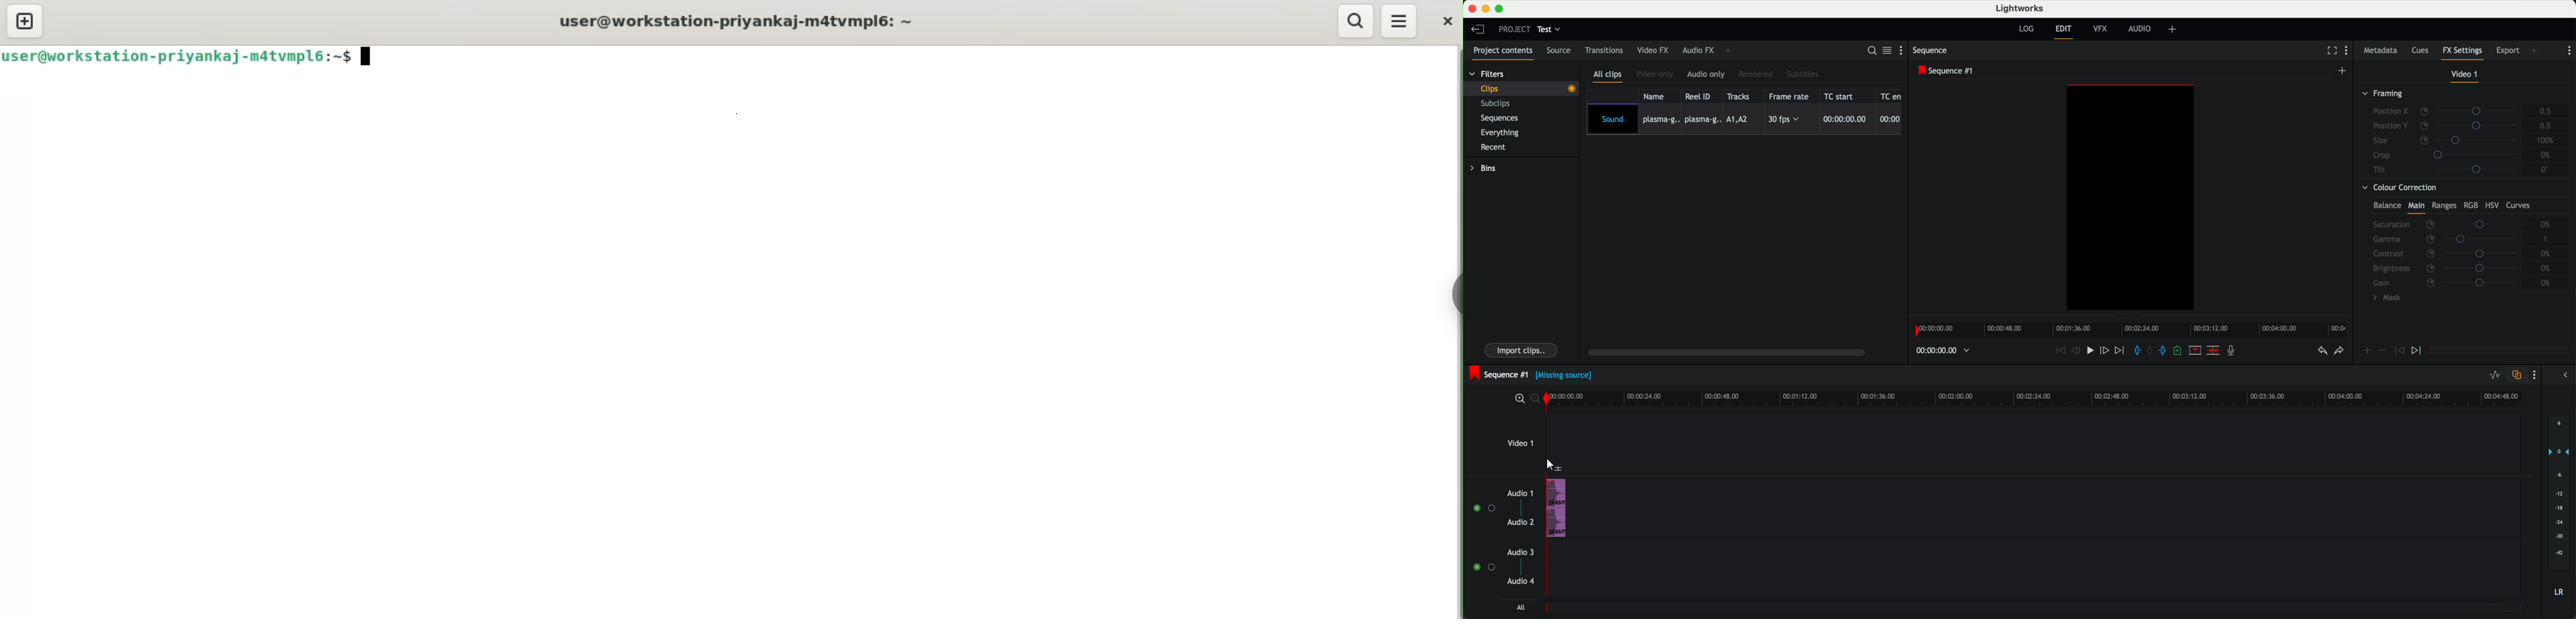  What do you see at coordinates (2537, 376) in the screenshot?
I see `show settings menu` at bounding box center [2537, 376].